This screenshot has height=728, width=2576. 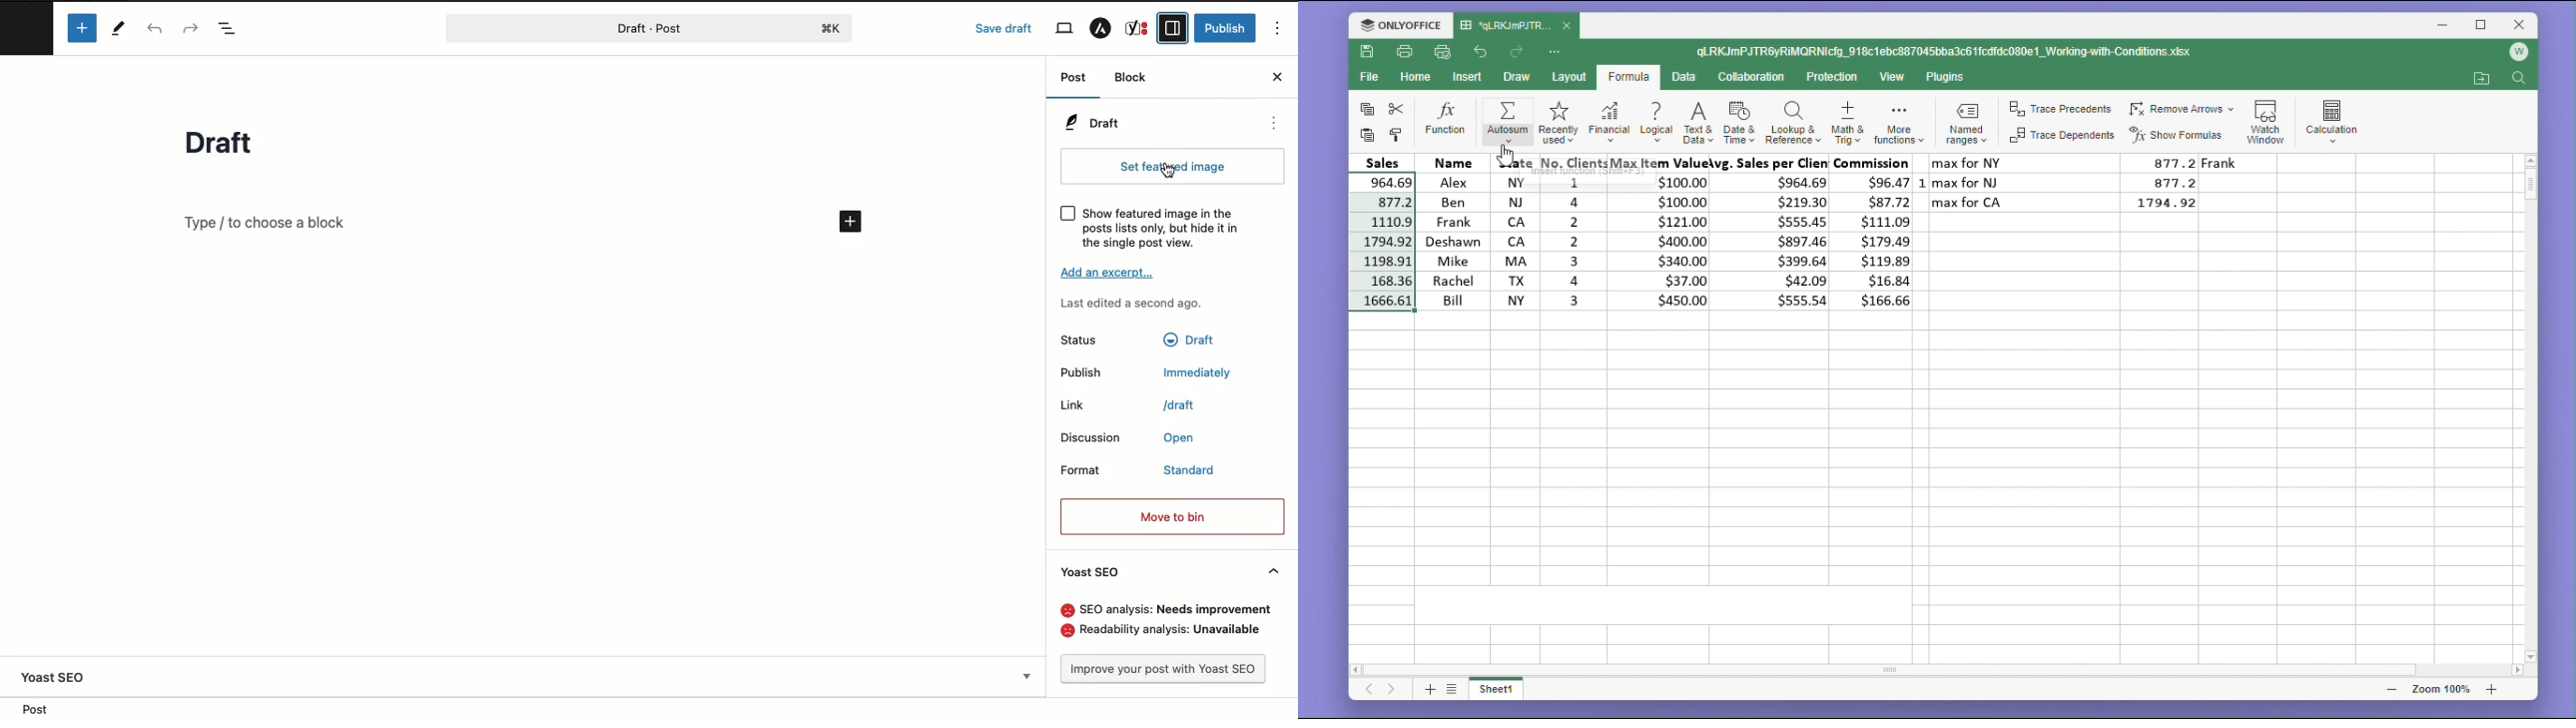 What do you see at coordinates (1418, 82) in the screenshot?
I see `home` at bounding box center [1418, 82].